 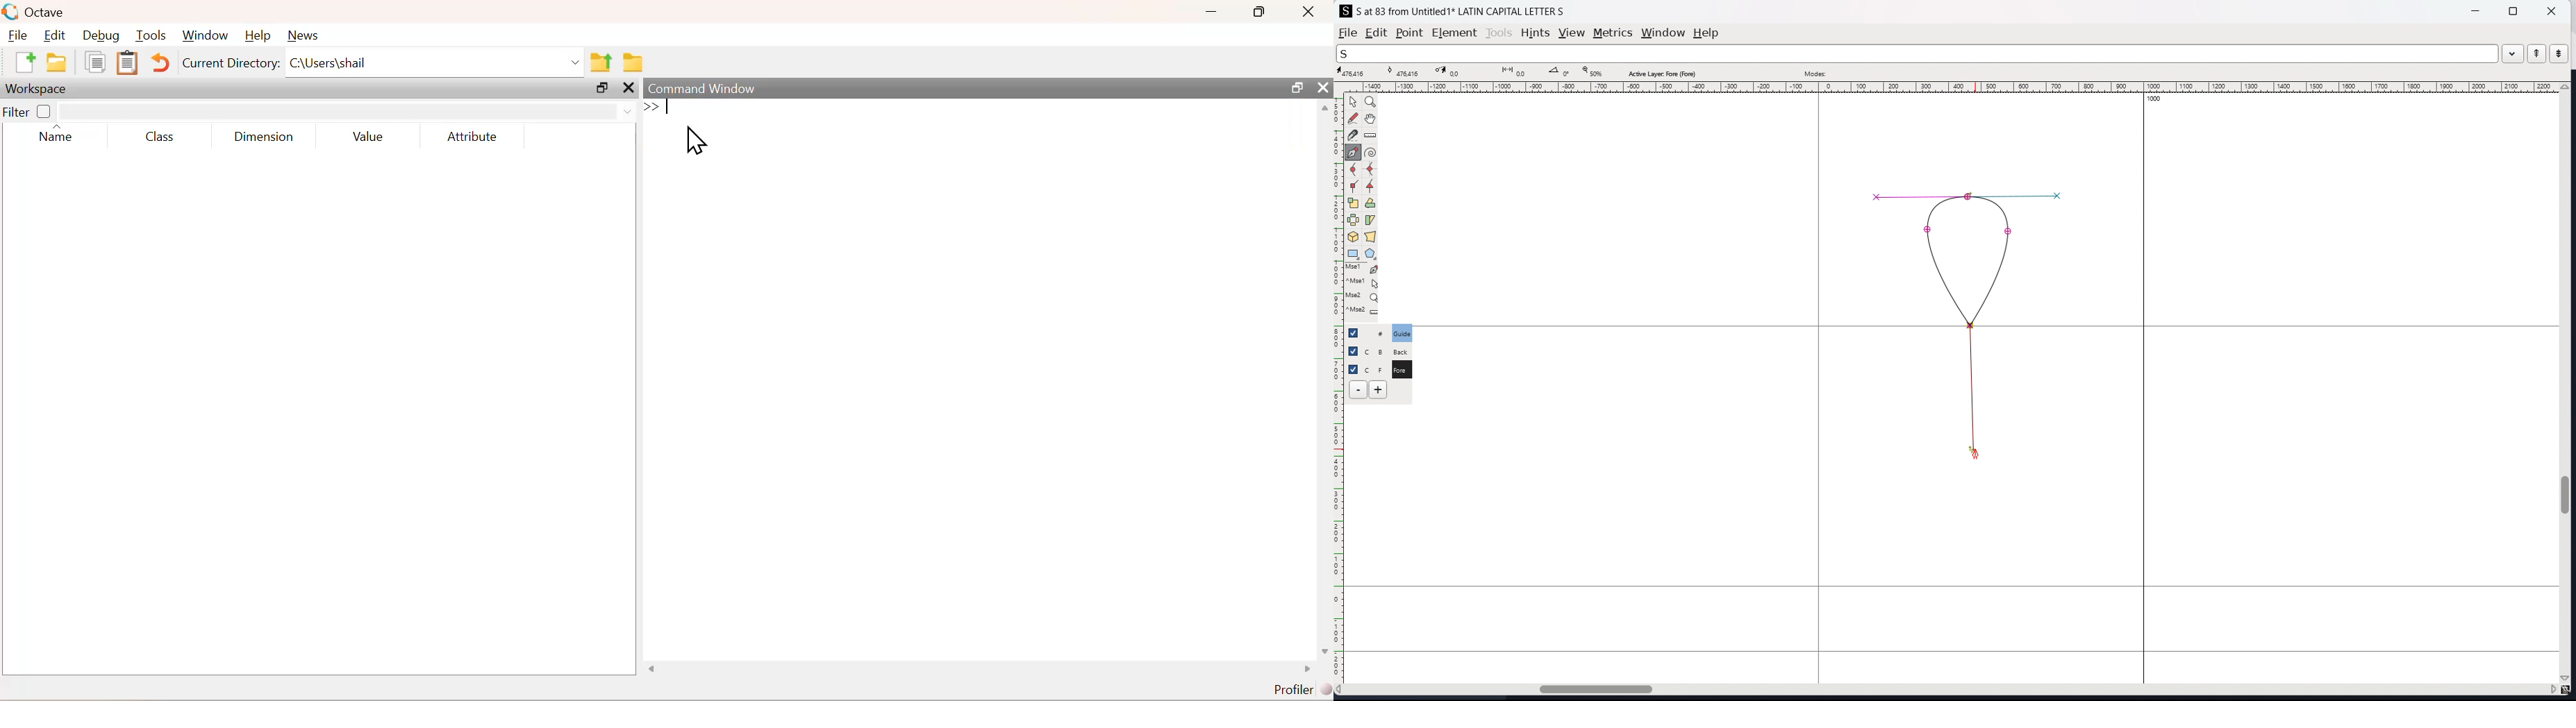 What do you see at coordinates (1371, 103) in the screenshot?
I see `magnify` at bounding box center [1371, 103].